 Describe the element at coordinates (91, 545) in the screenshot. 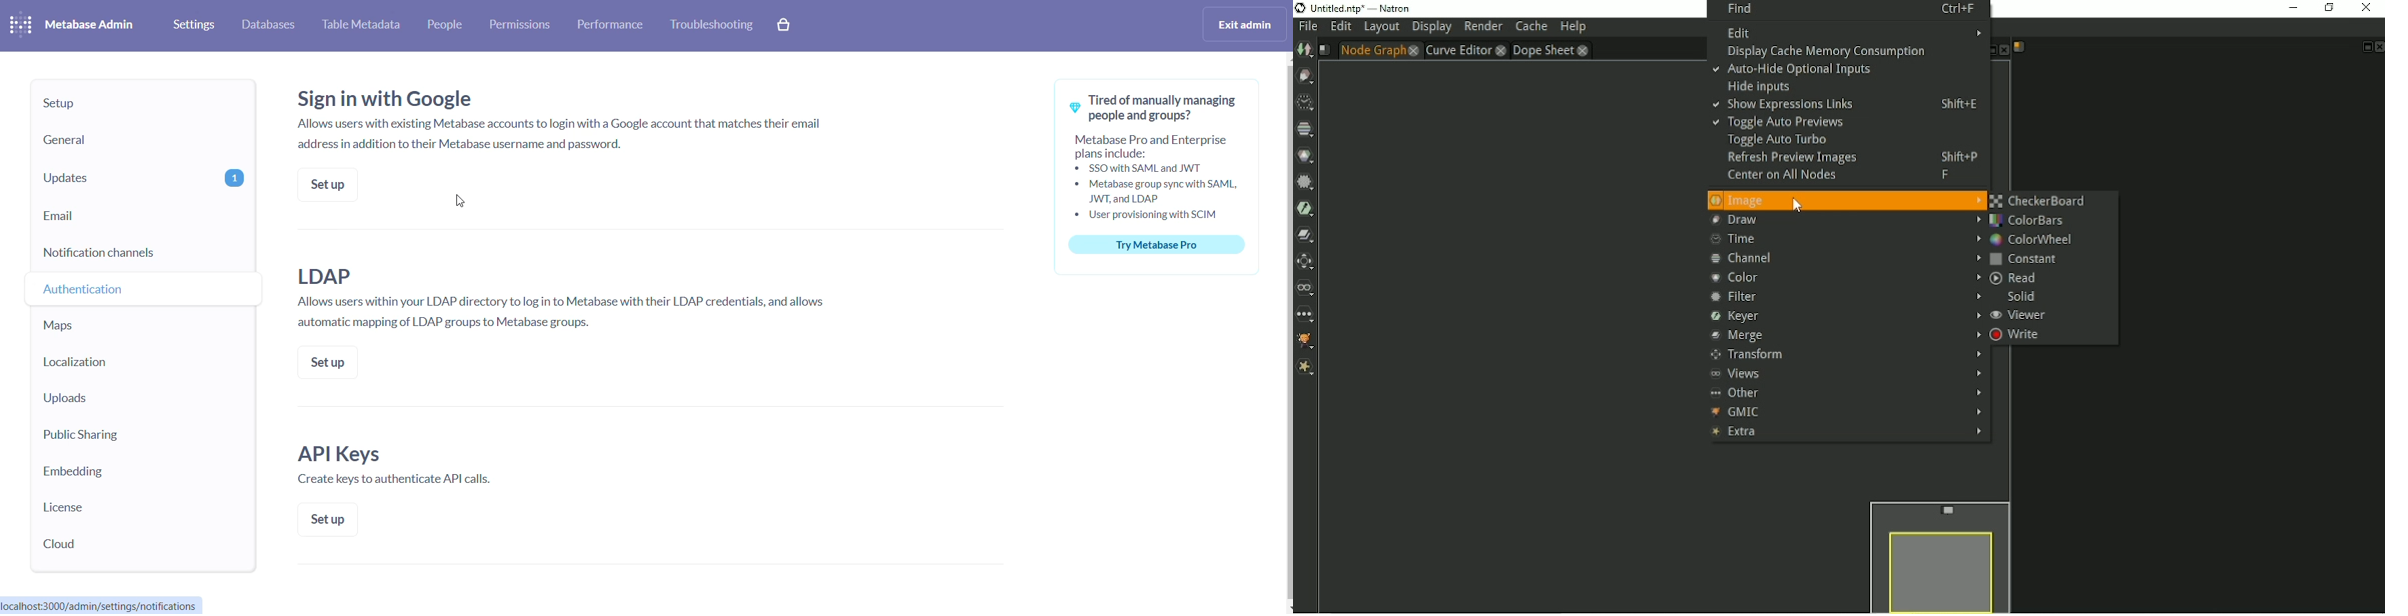

I see `cloud` at that location.